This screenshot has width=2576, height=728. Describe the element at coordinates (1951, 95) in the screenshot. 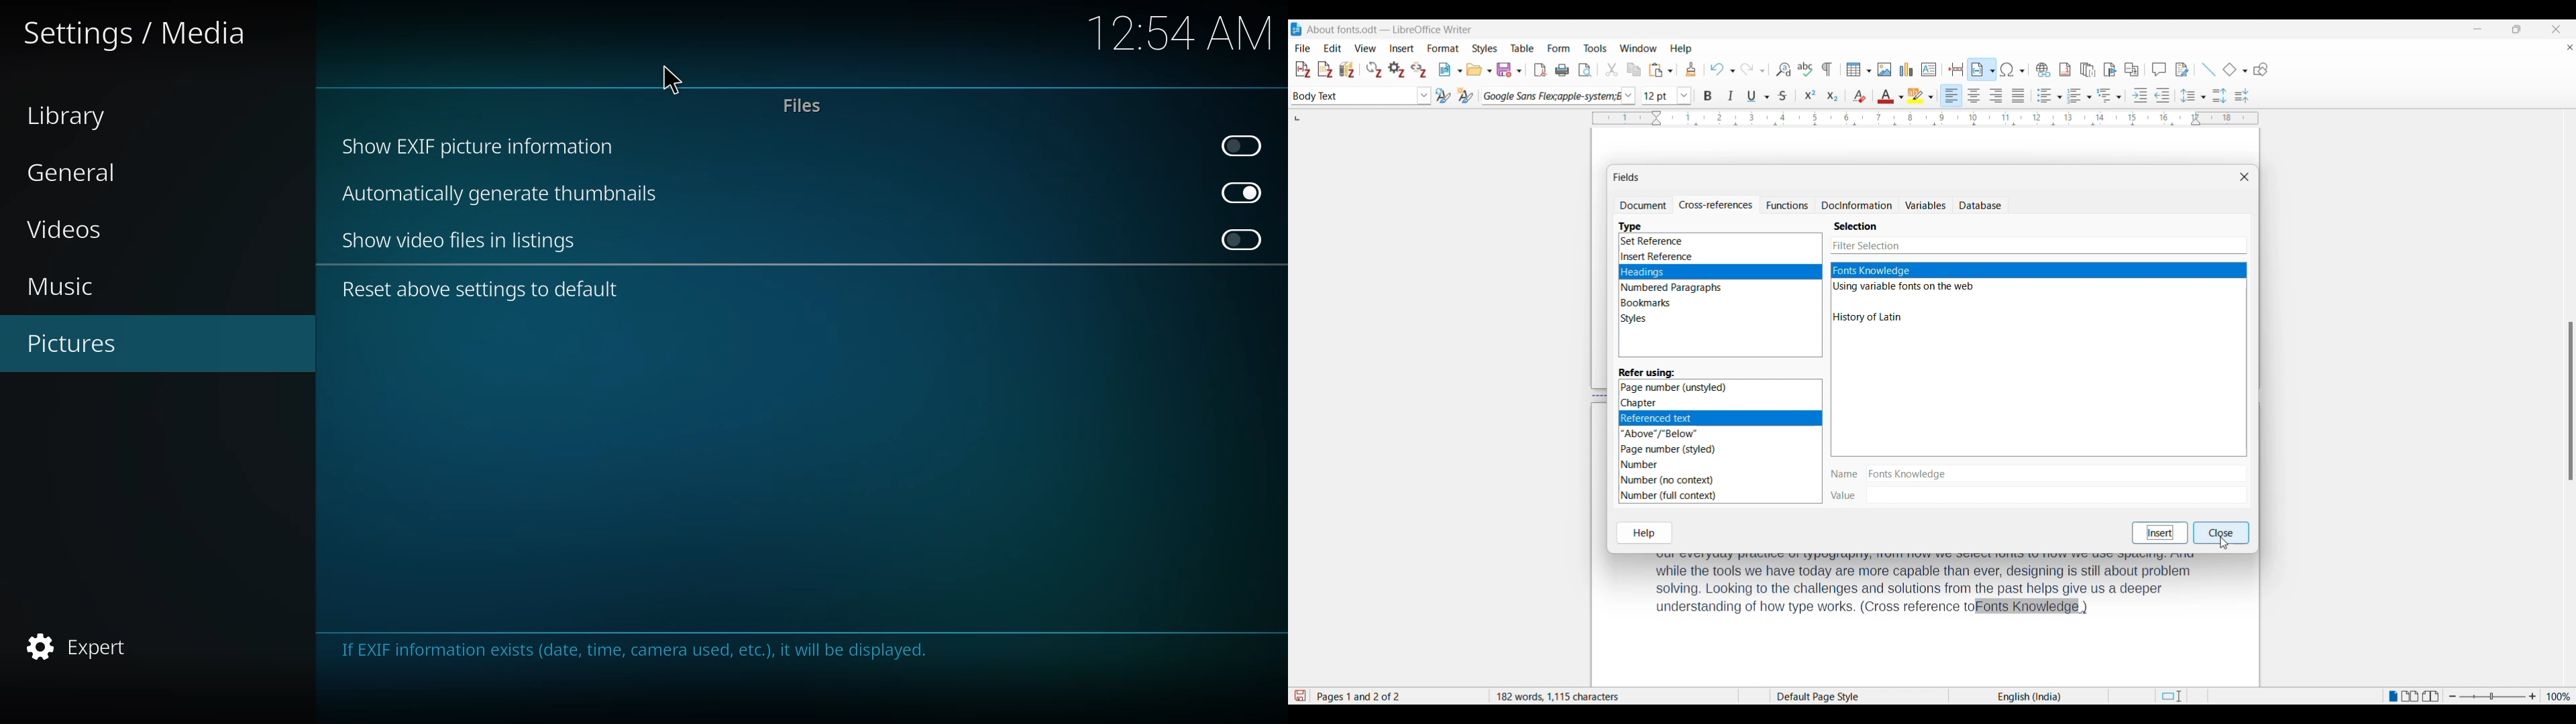

I see `Align left, current selection highlighted` at that location.